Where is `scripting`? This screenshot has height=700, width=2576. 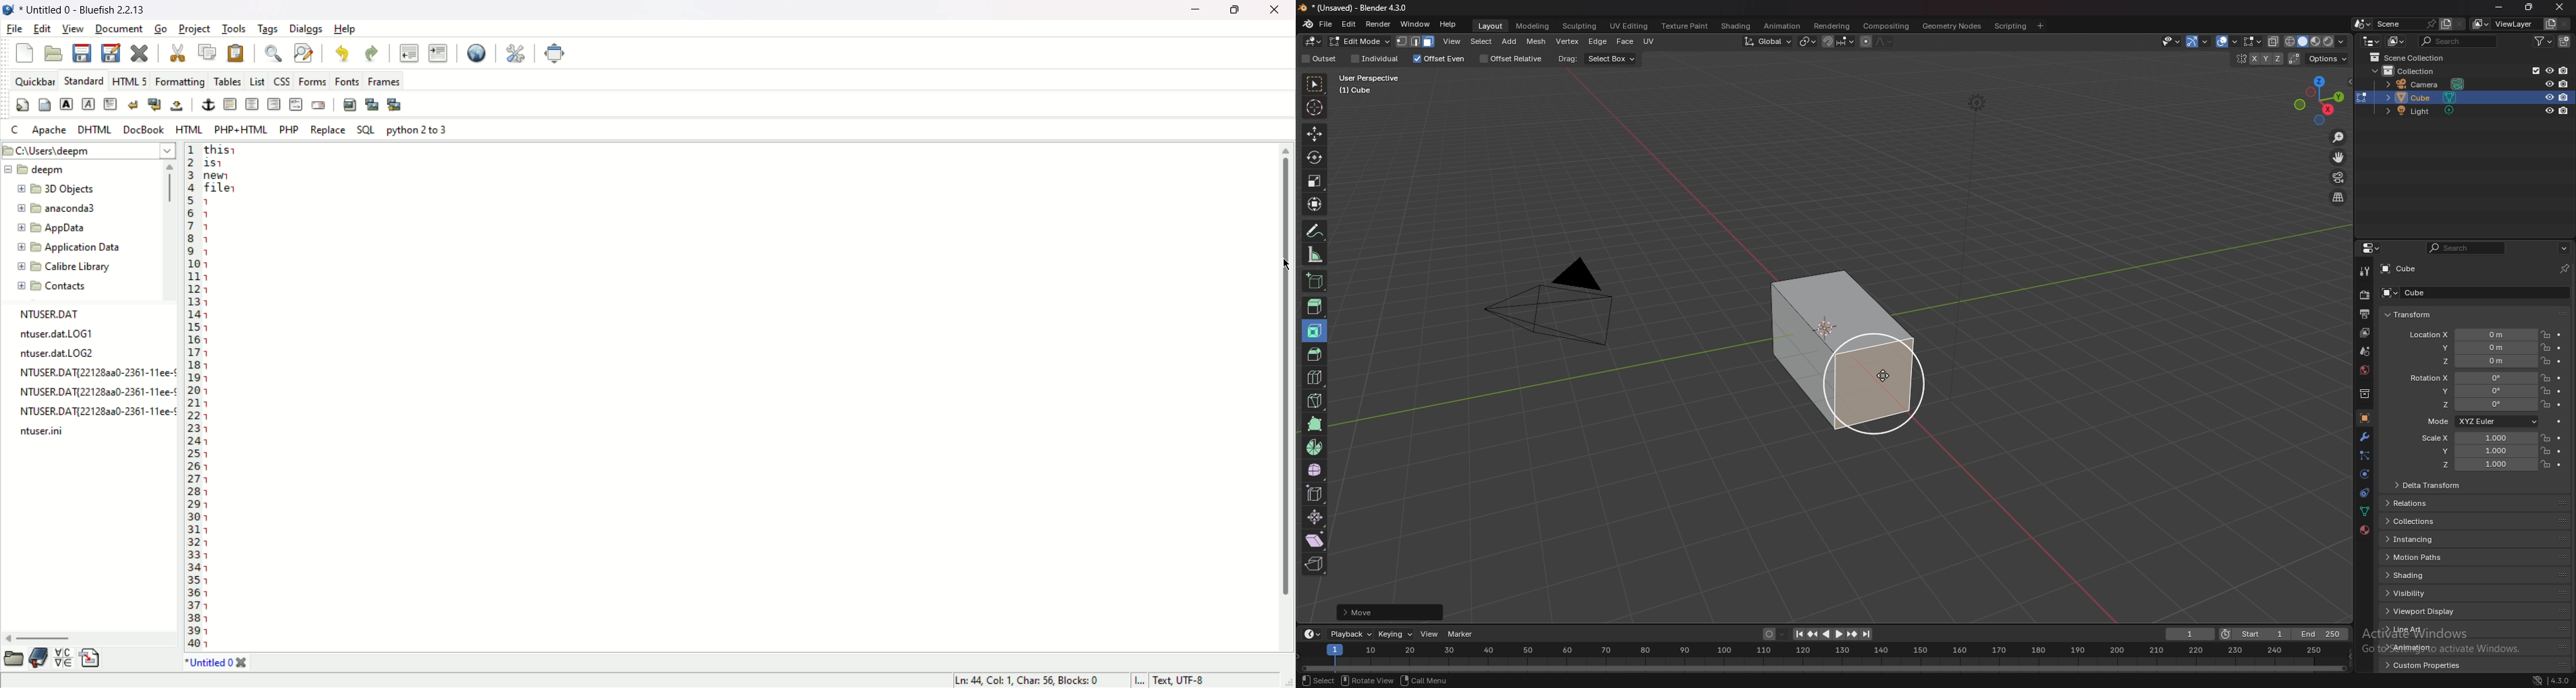
scripting is located at coordinates (2009, 27).